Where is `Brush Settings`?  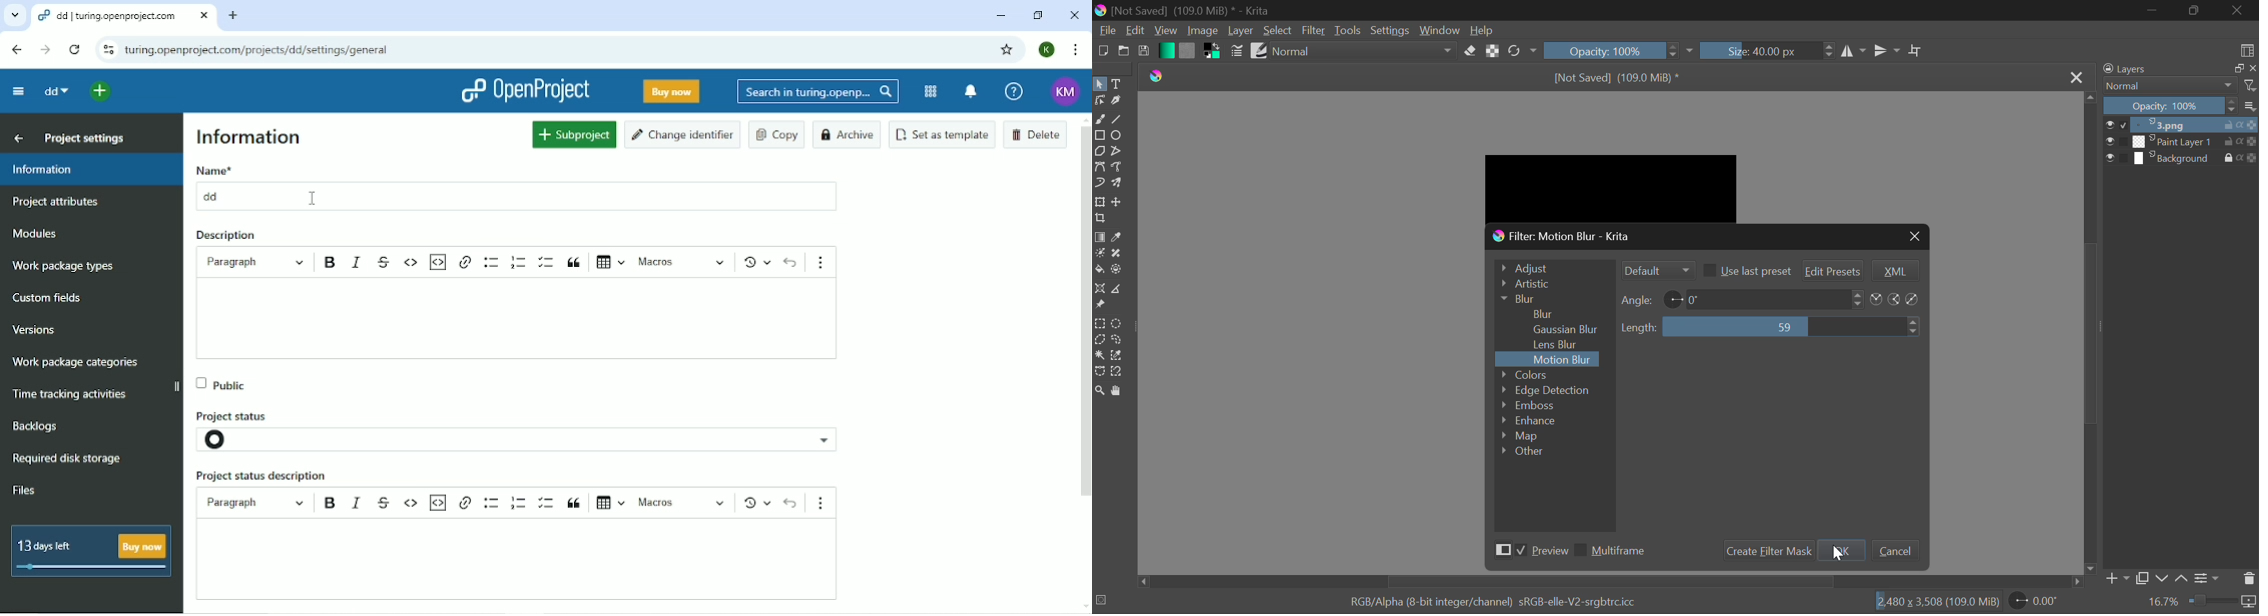 Brush Settings is located at coordinates (1238, 51).